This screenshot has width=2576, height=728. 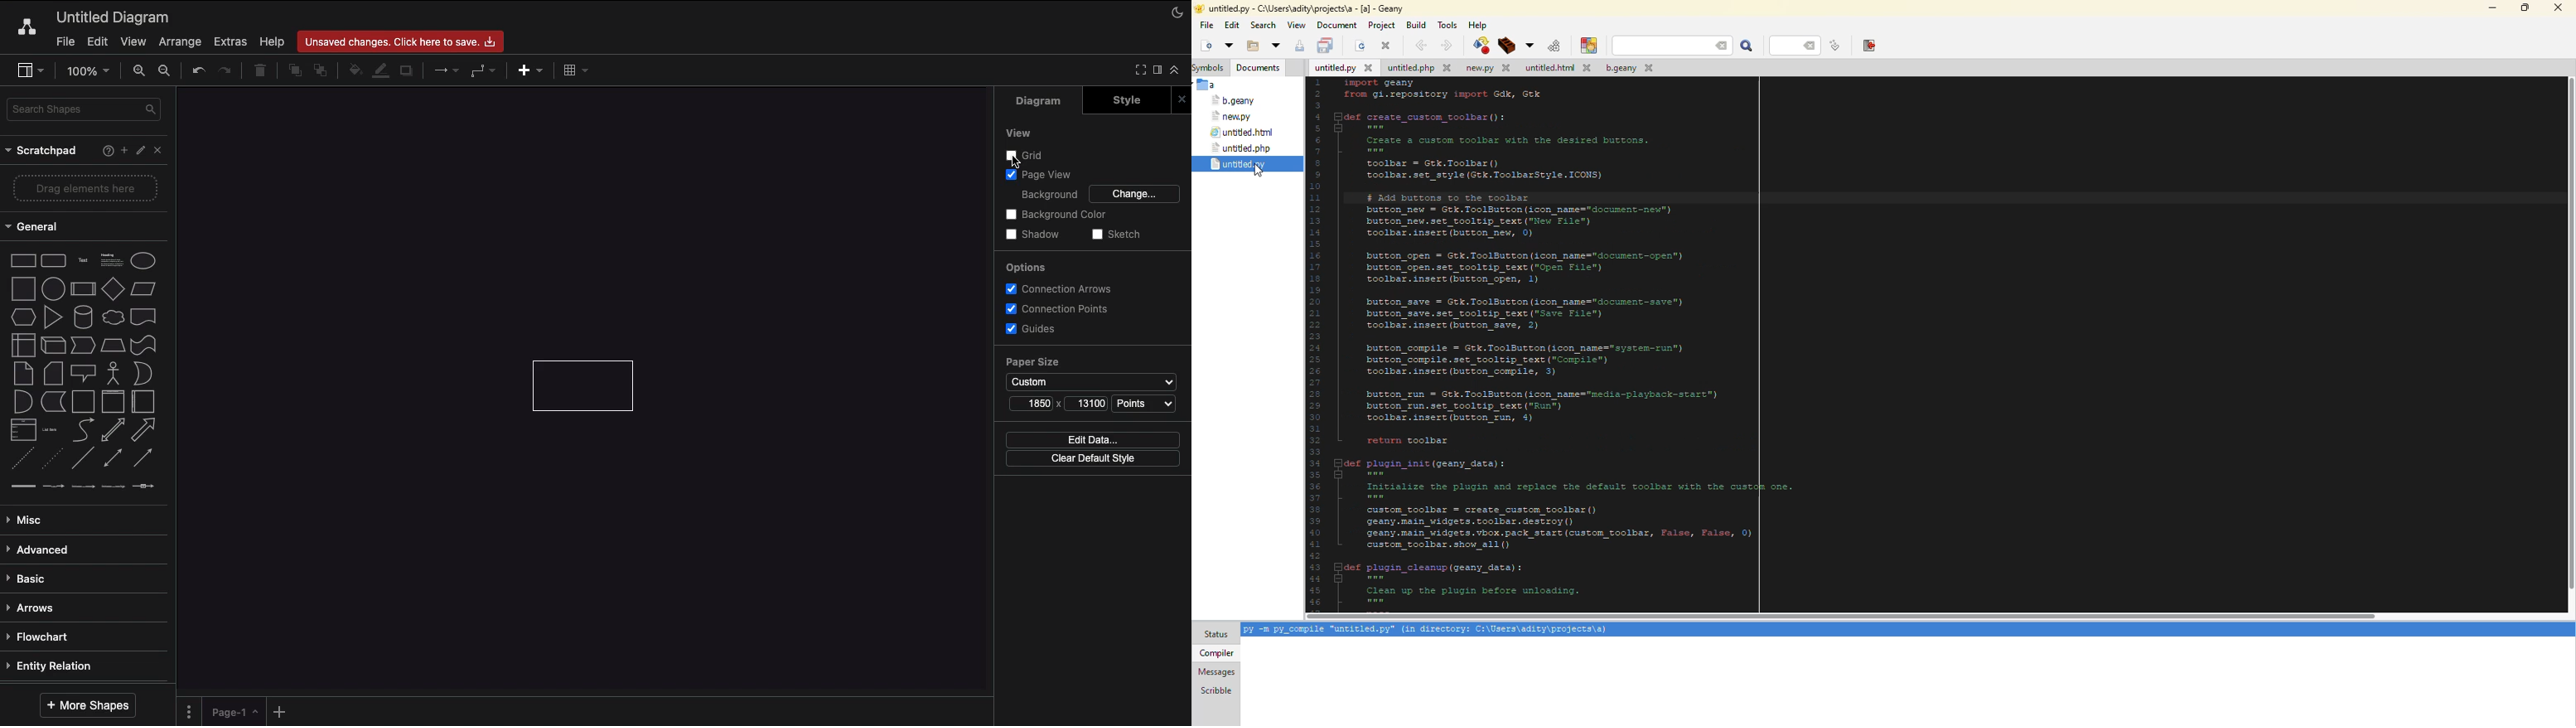 I want to click on Close, so click(x=157, y=149).